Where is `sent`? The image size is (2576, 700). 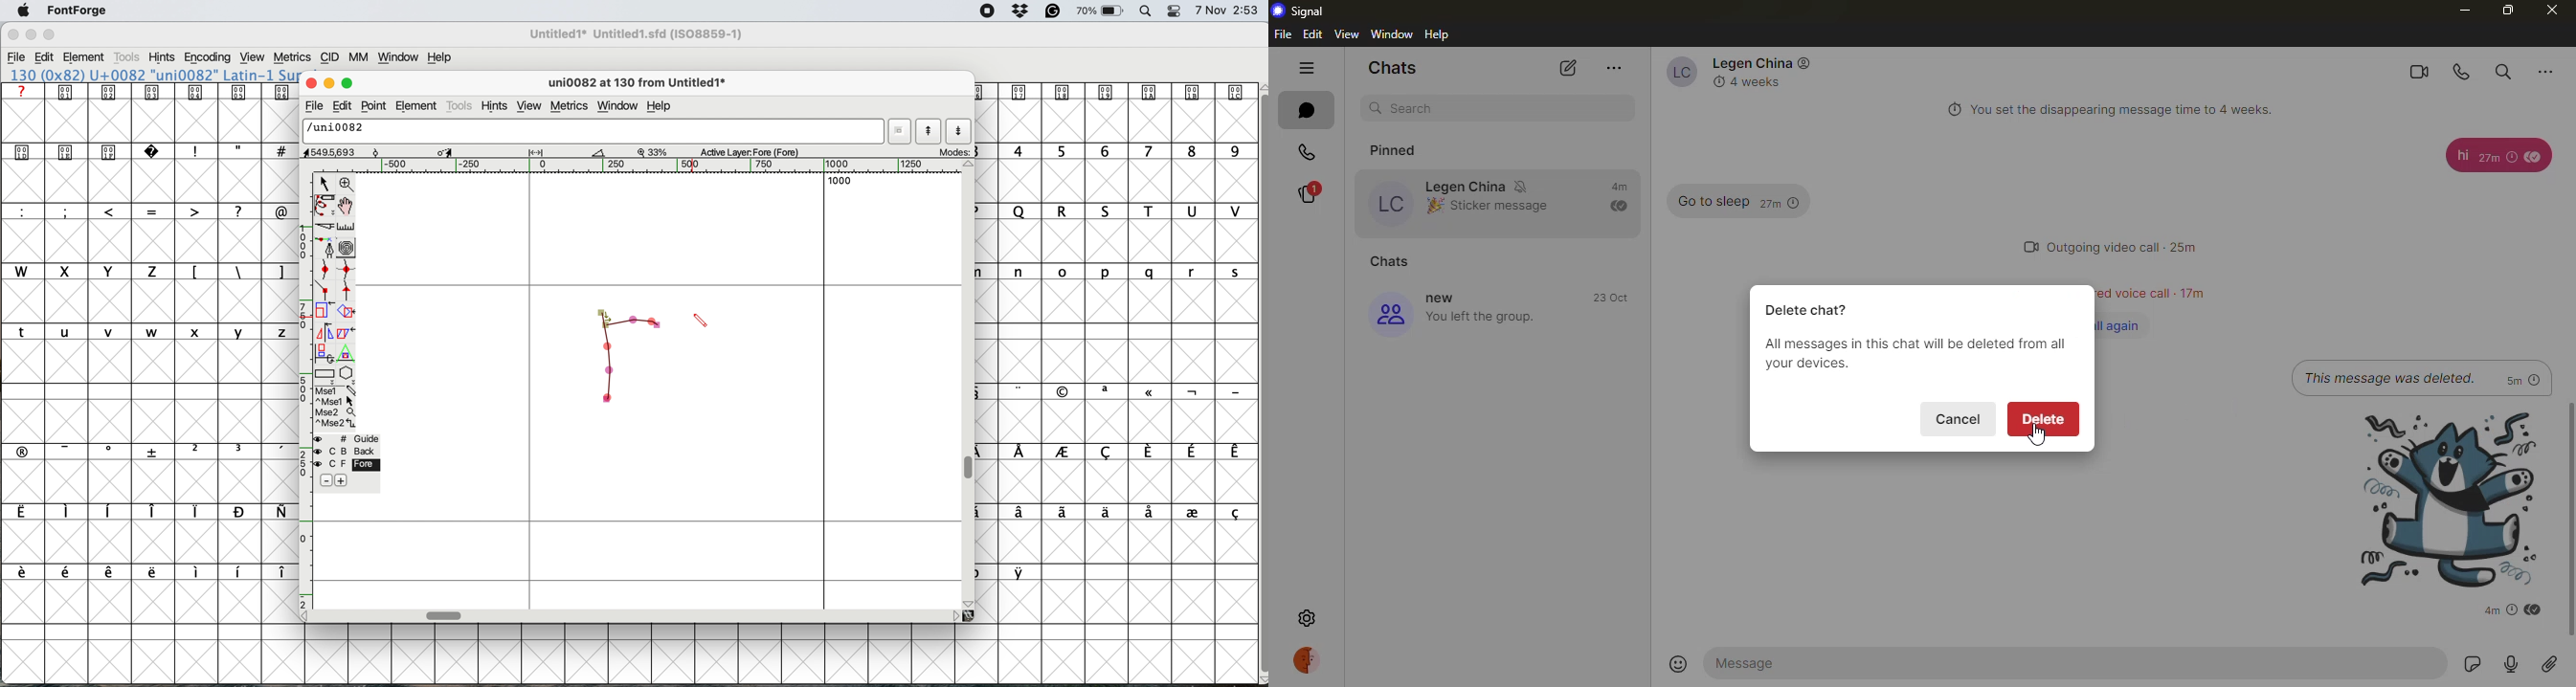 sent is located at coordinates (1618, 206).